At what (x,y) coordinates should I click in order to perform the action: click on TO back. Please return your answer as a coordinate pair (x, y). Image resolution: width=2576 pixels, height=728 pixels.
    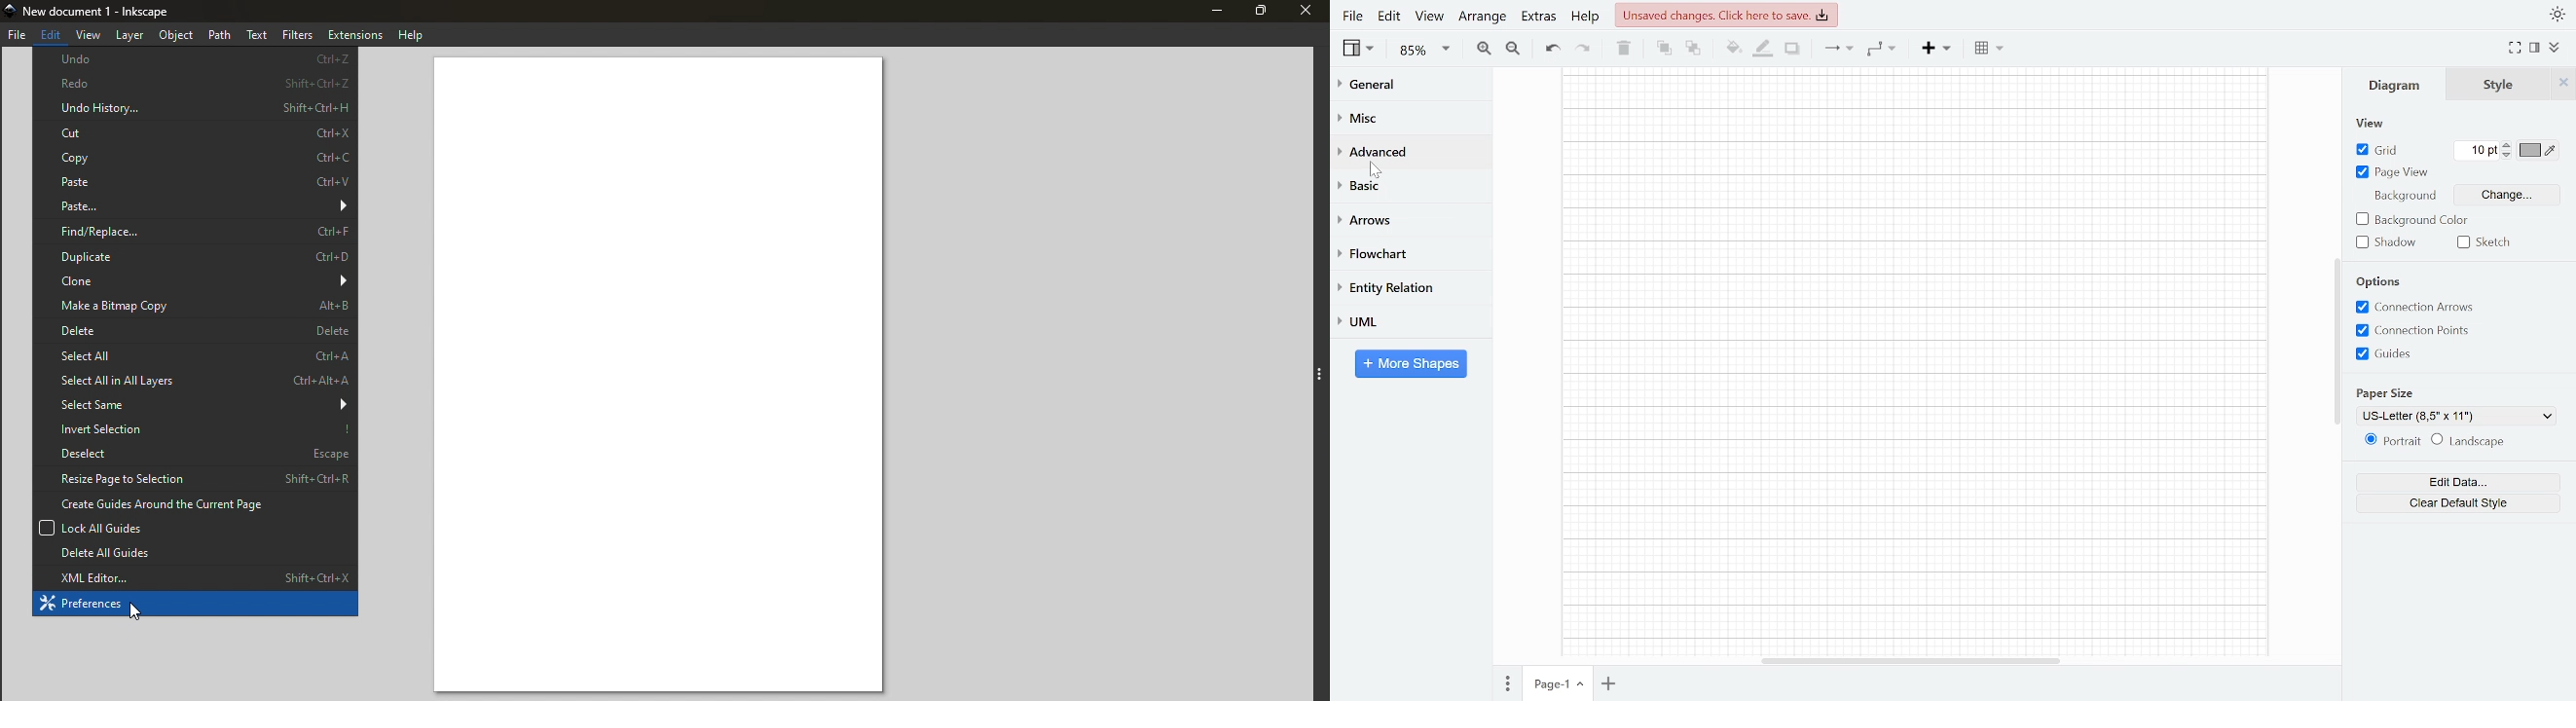
    Looking at the image, I should click on (1693, 49).